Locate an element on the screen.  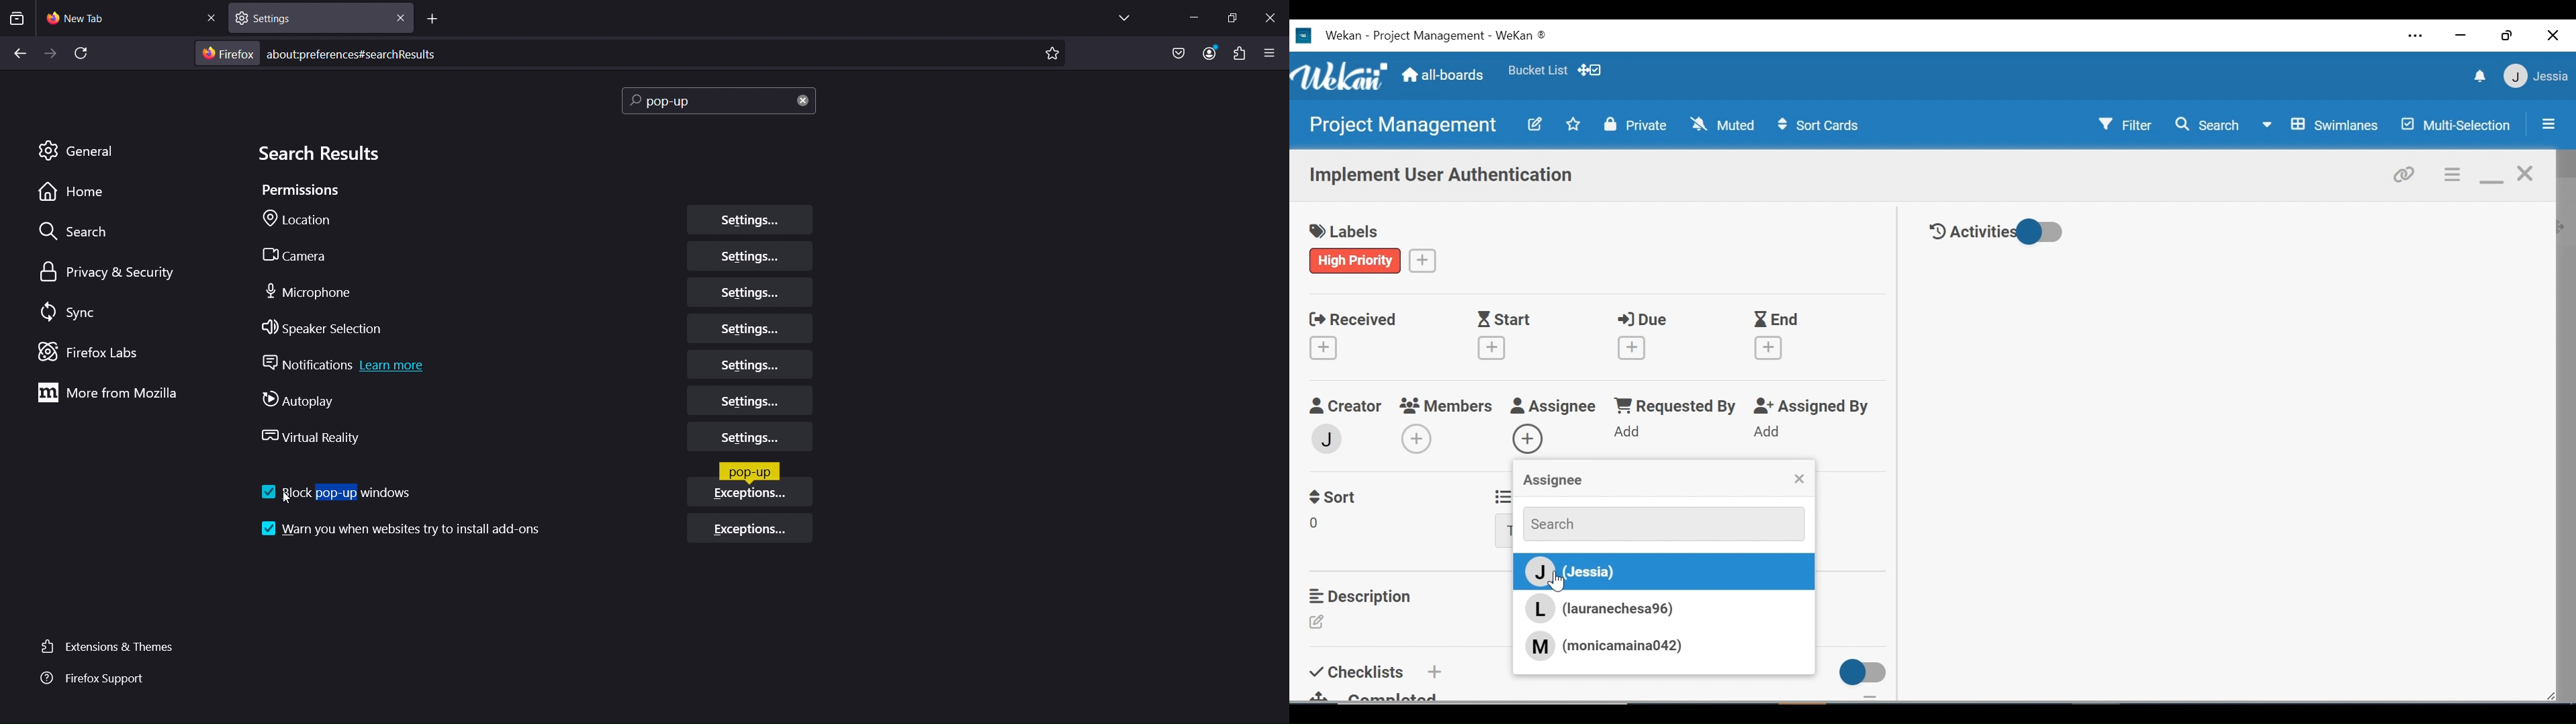
Members is located at coordinates (1448, 405).